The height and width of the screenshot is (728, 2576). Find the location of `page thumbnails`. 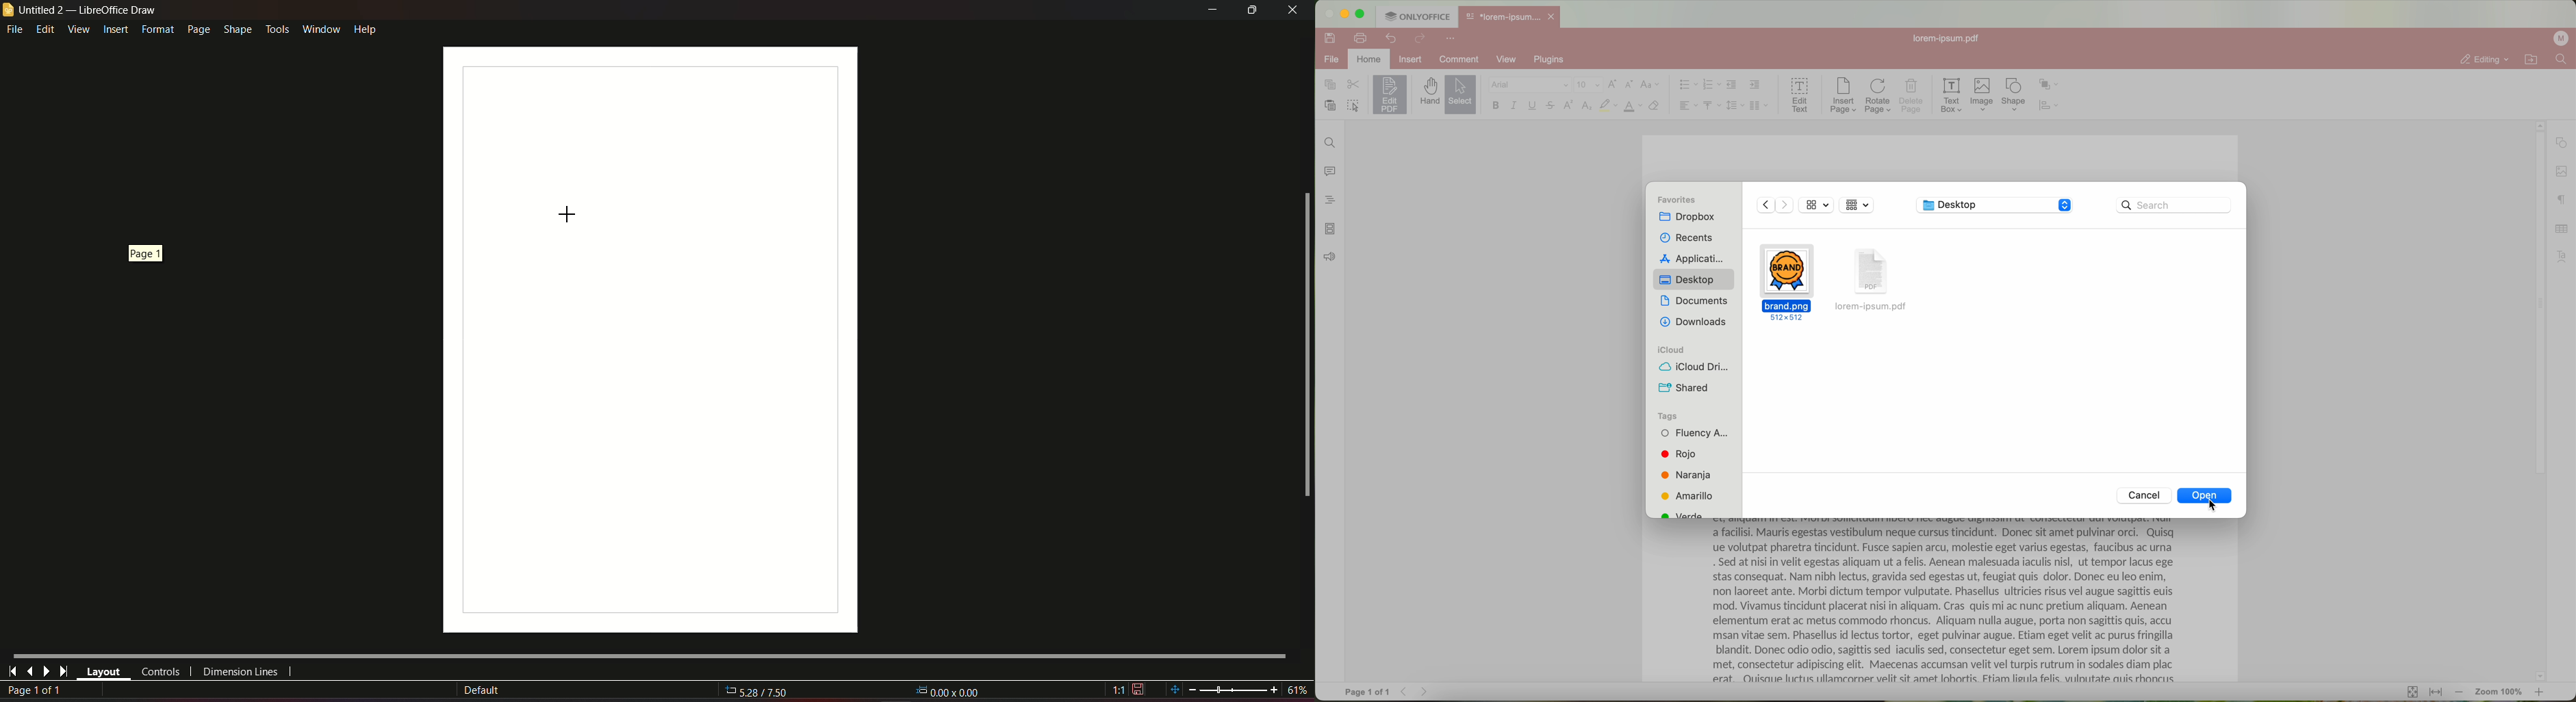

page thumbnails is located at coordinates (1329, 229).